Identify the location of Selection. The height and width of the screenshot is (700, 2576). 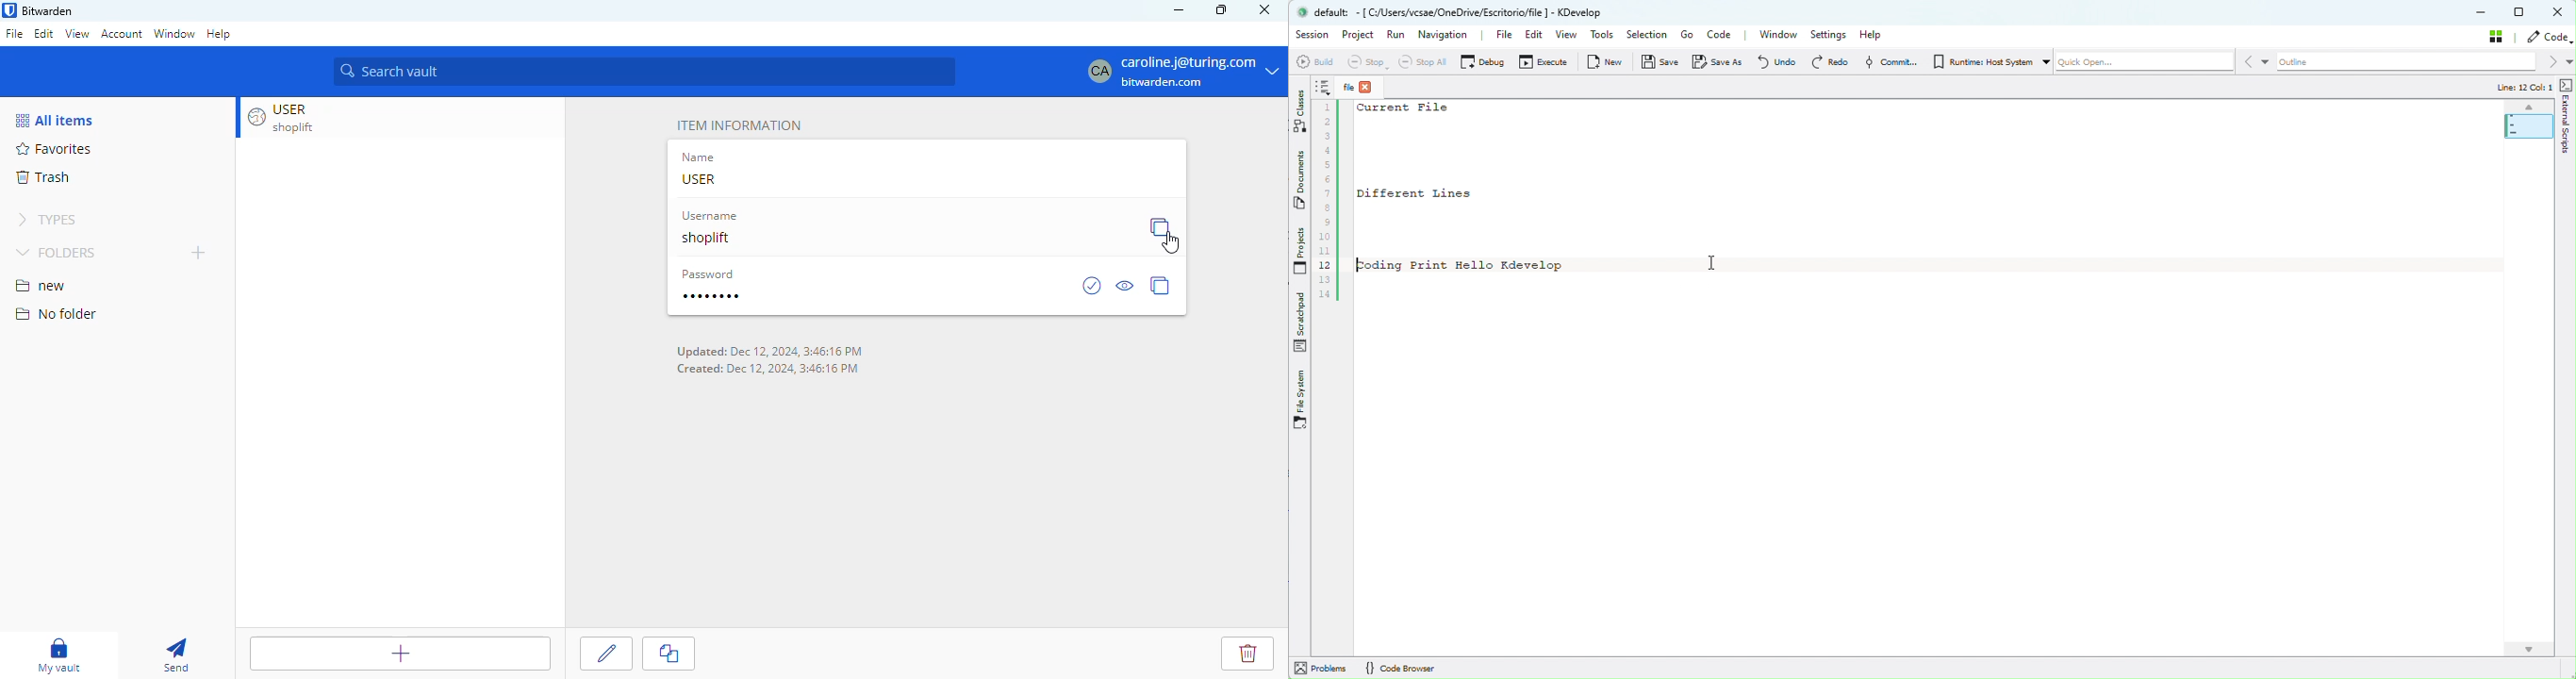
(1645, 34).